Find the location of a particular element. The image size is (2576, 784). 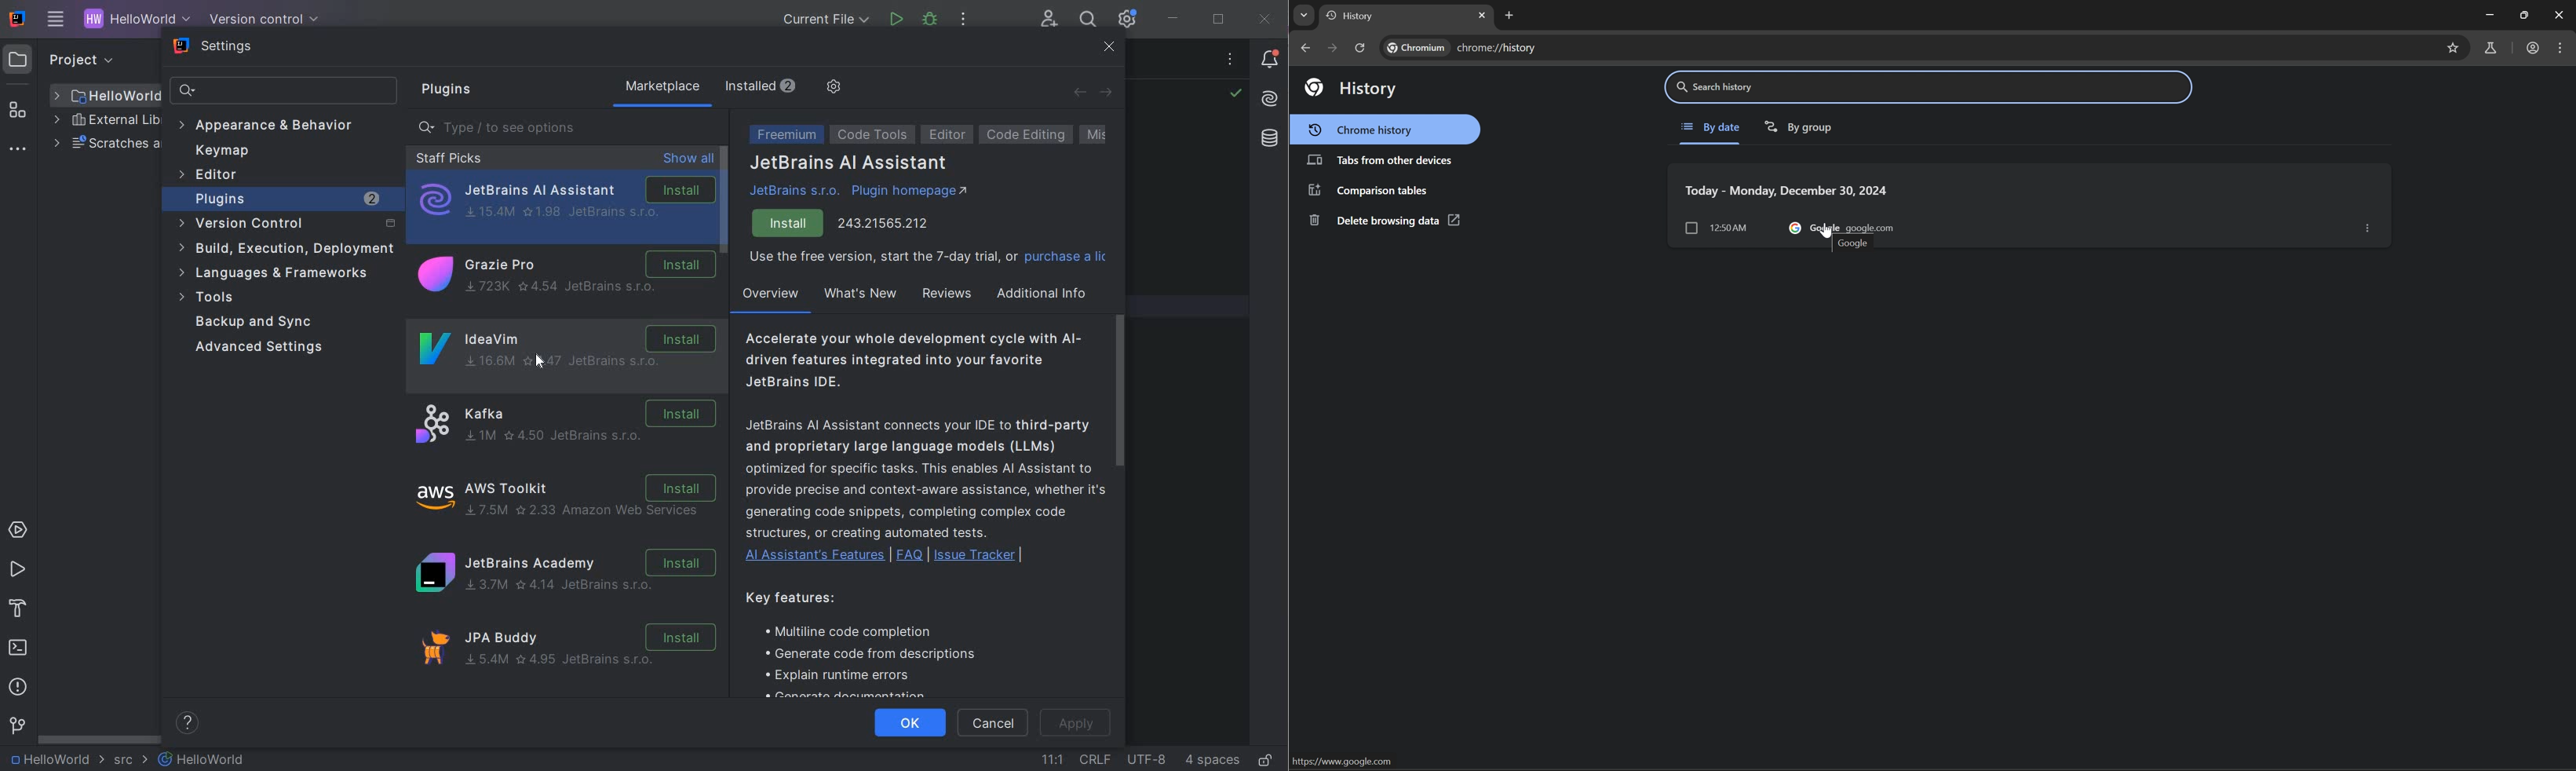

drop down is located at coordinates (1306, 14).